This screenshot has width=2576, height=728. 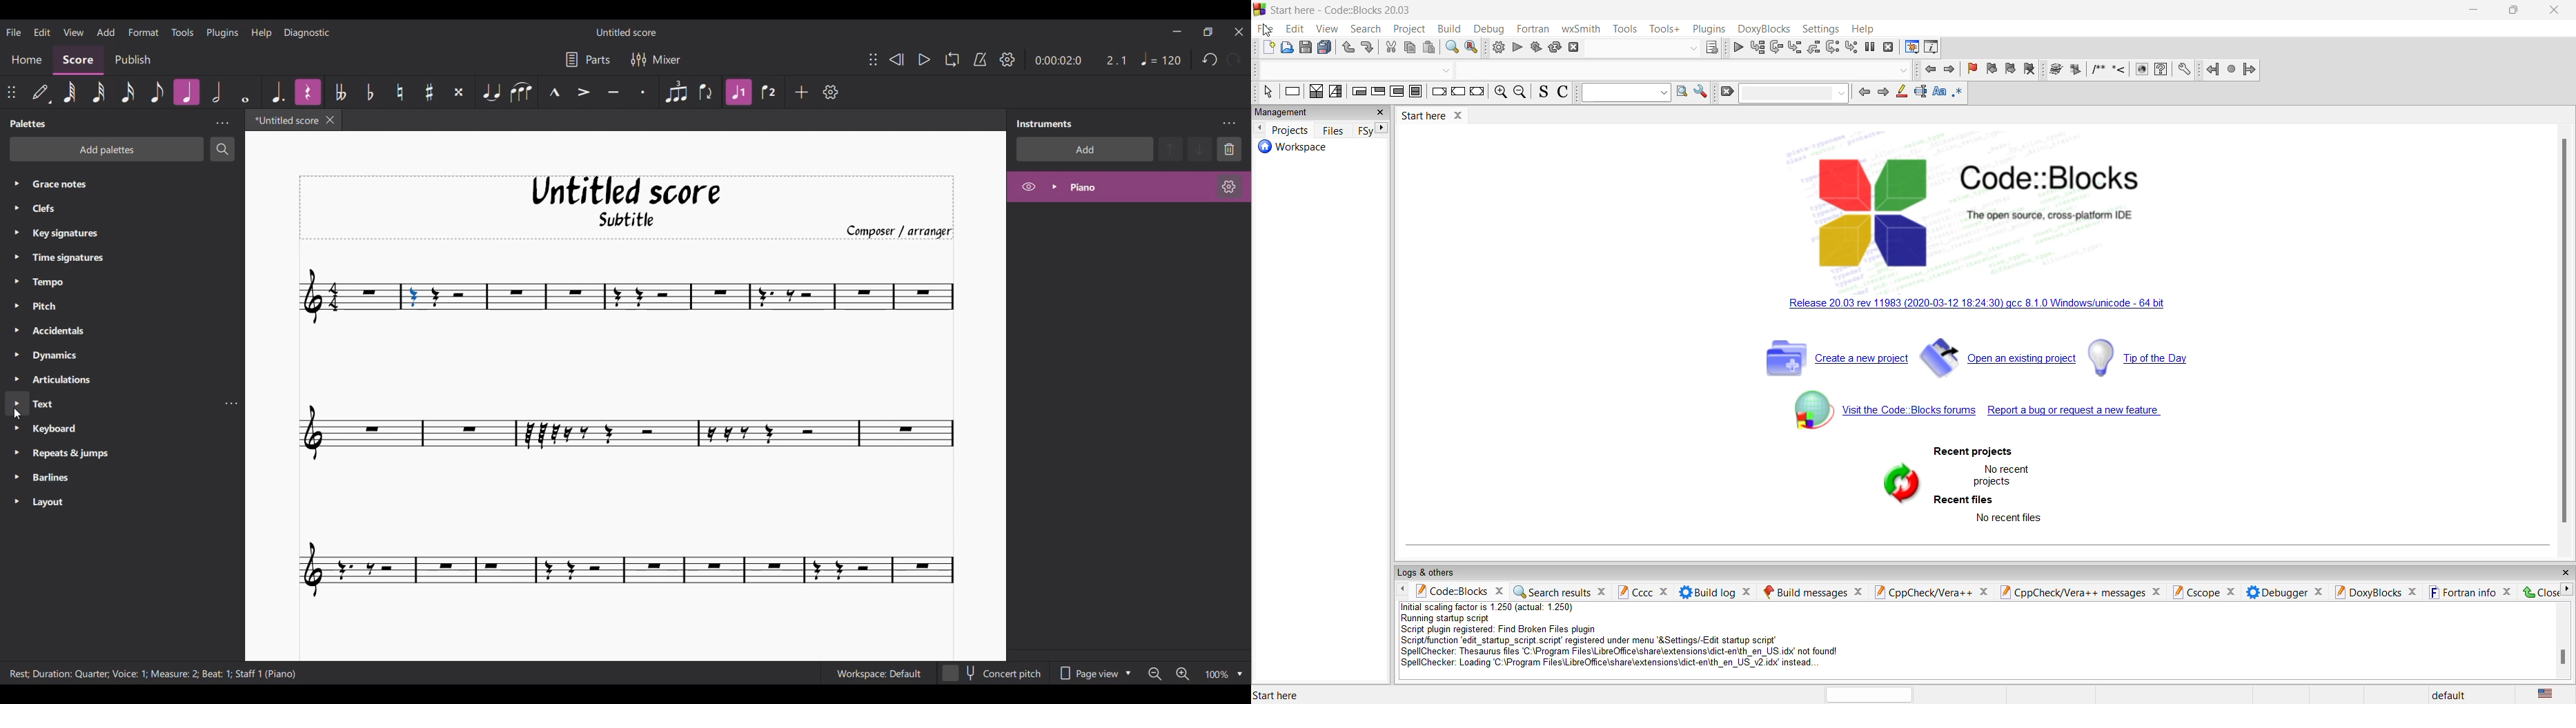 I want to click on less than, so click(x=2119, y=70).